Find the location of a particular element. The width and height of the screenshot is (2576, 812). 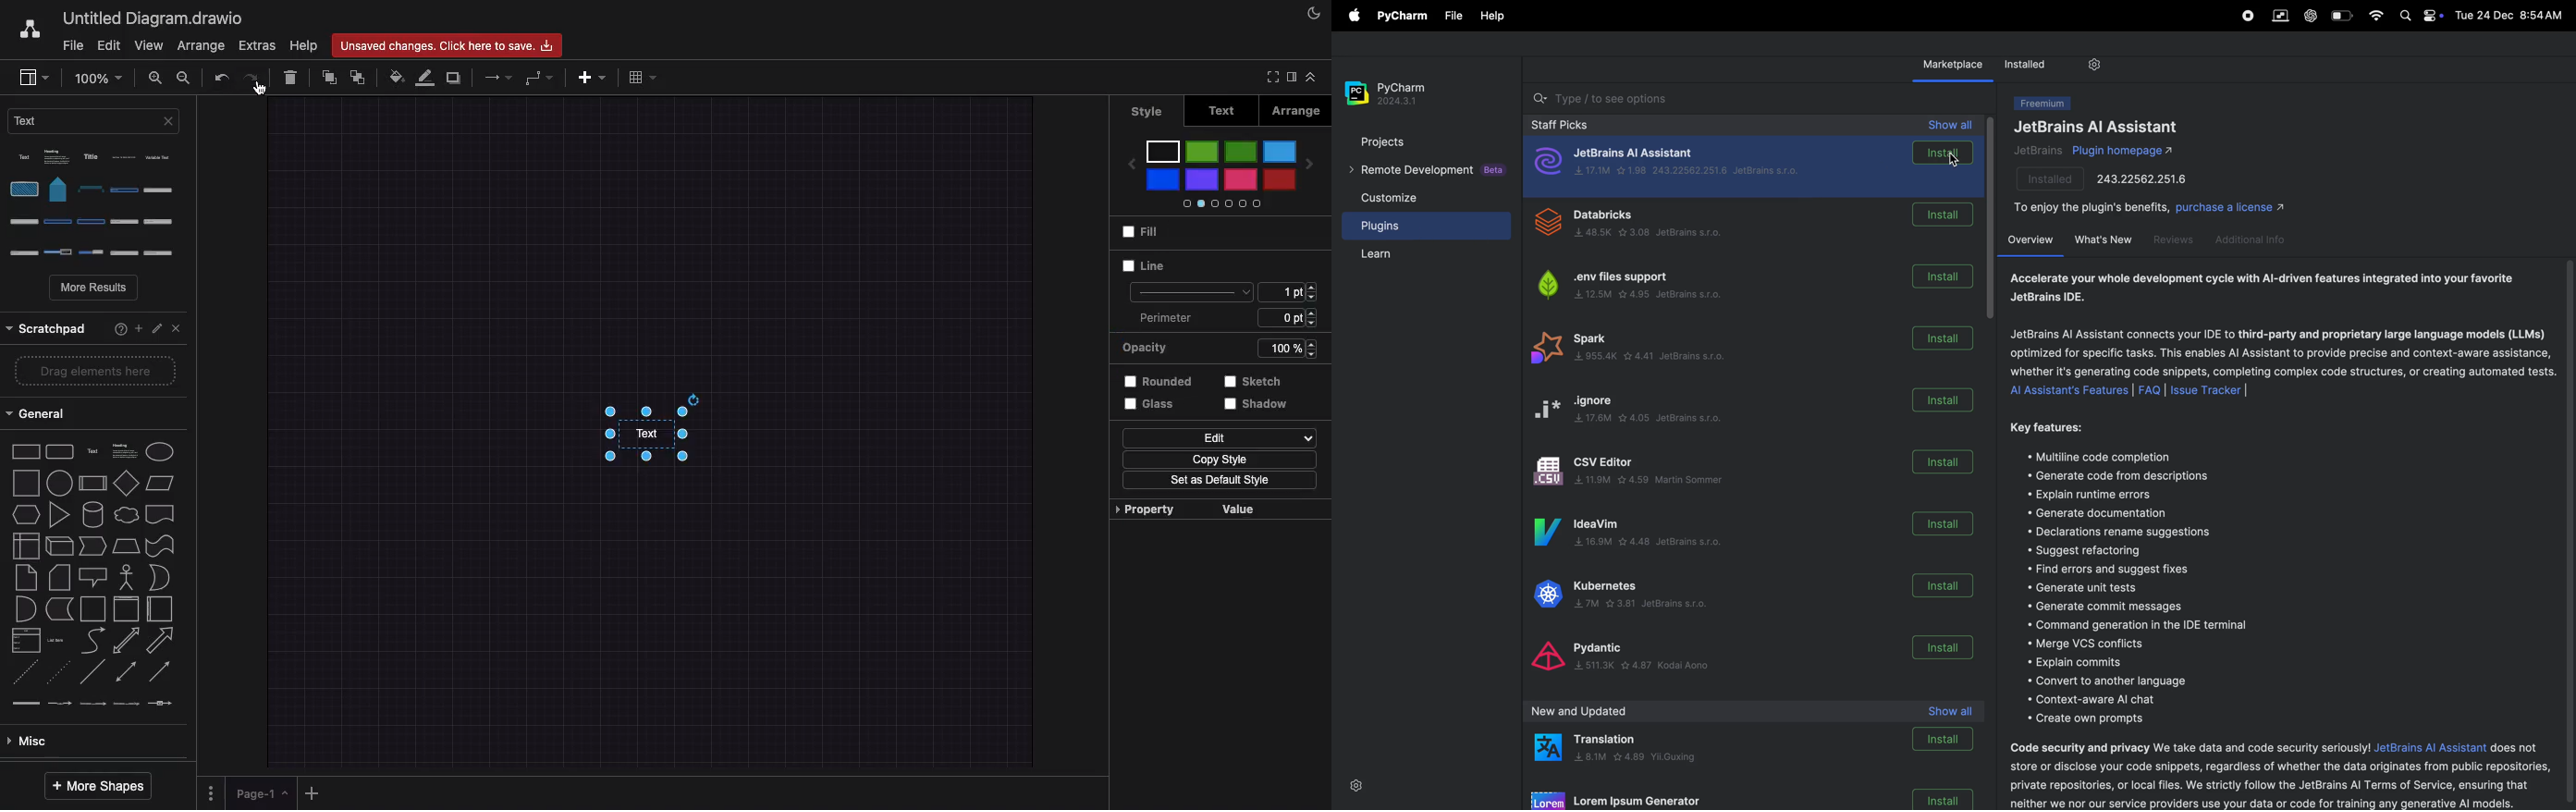

Arrows is located at coordinates (500, 77).